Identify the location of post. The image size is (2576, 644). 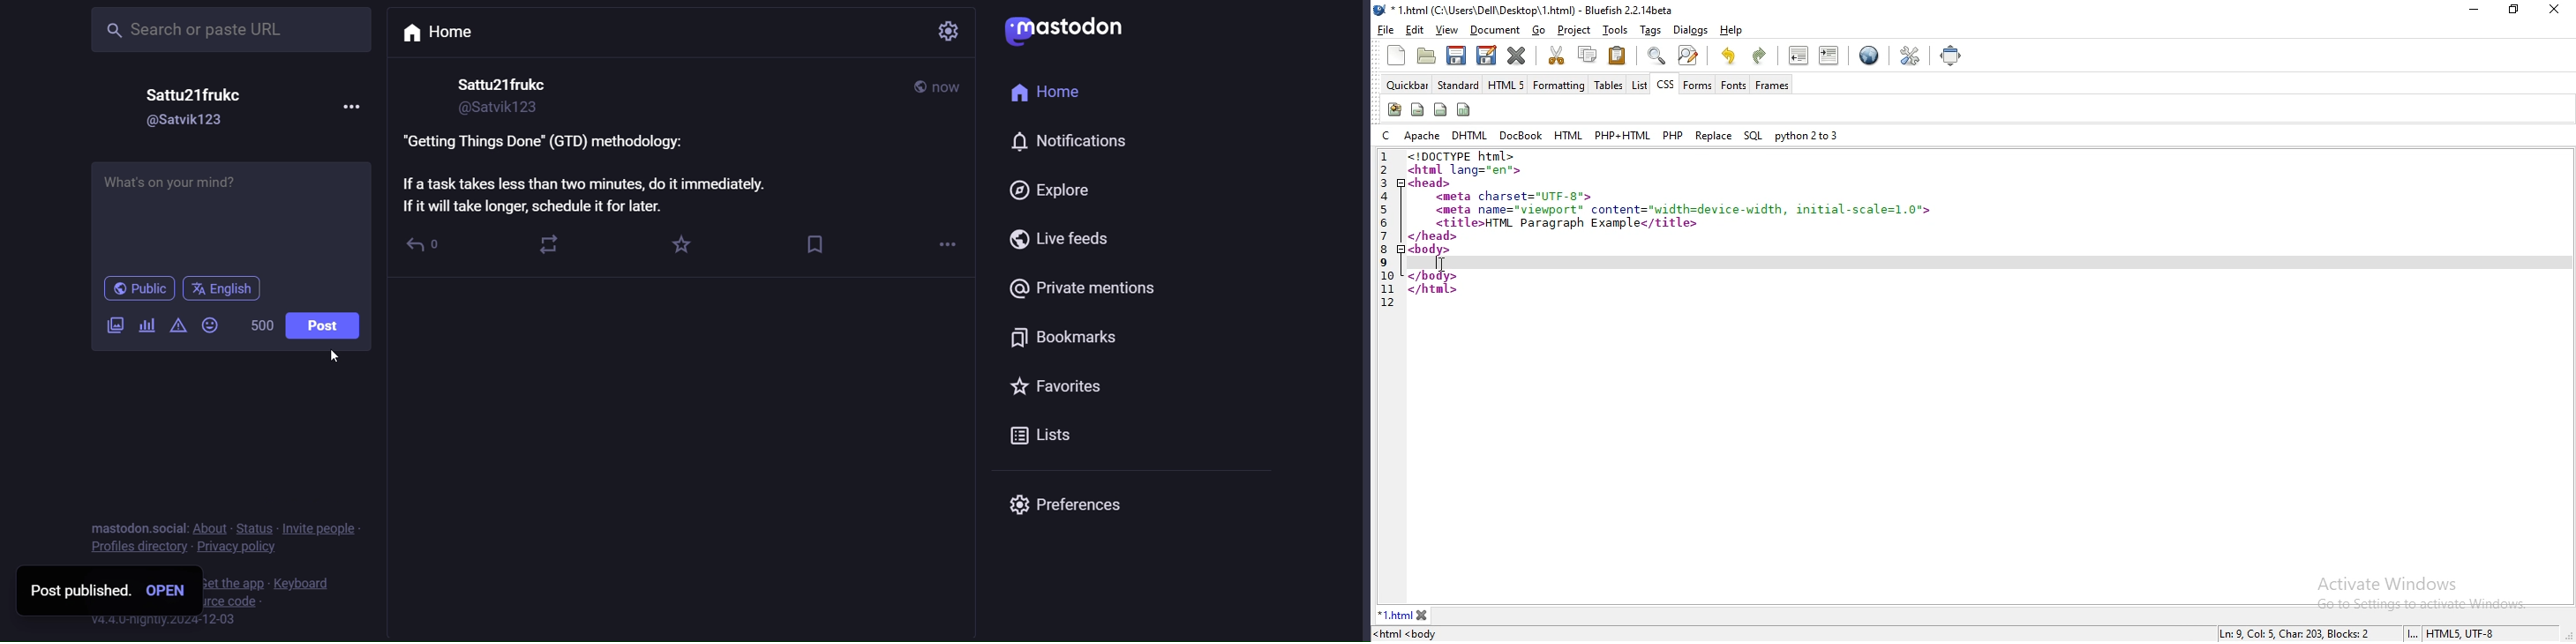
(322, 326).